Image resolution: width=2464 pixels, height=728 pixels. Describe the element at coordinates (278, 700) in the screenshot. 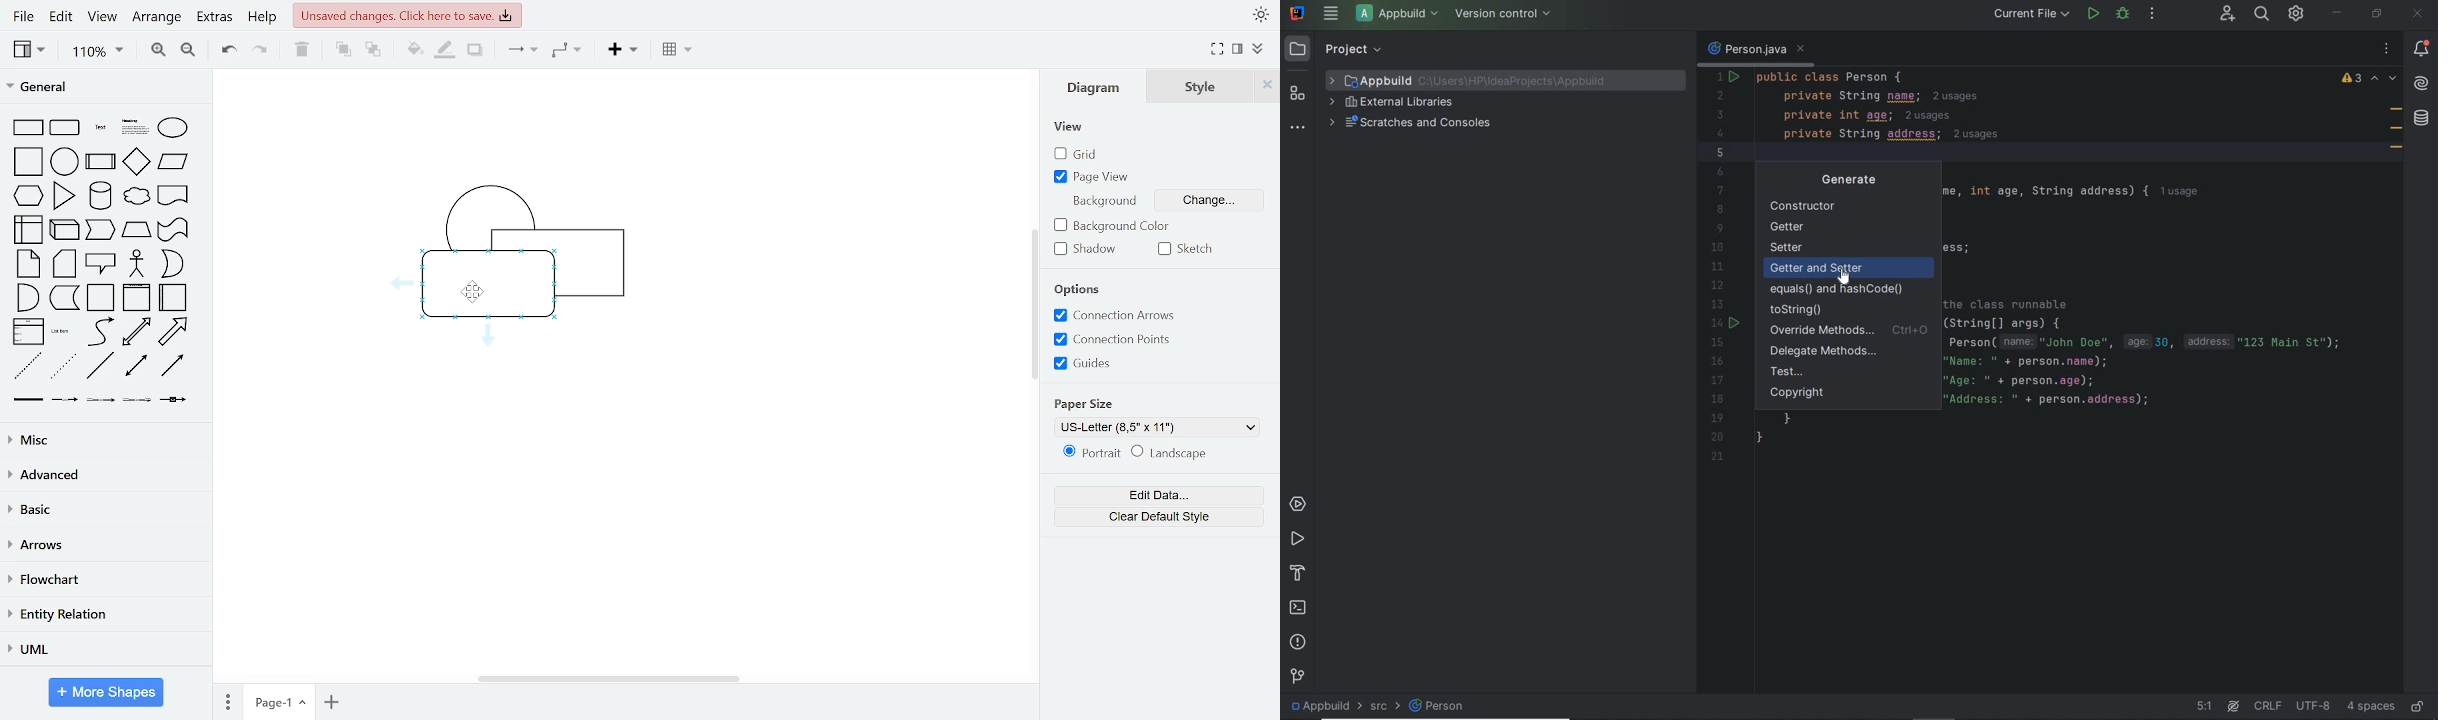

I see `current page` at that location.